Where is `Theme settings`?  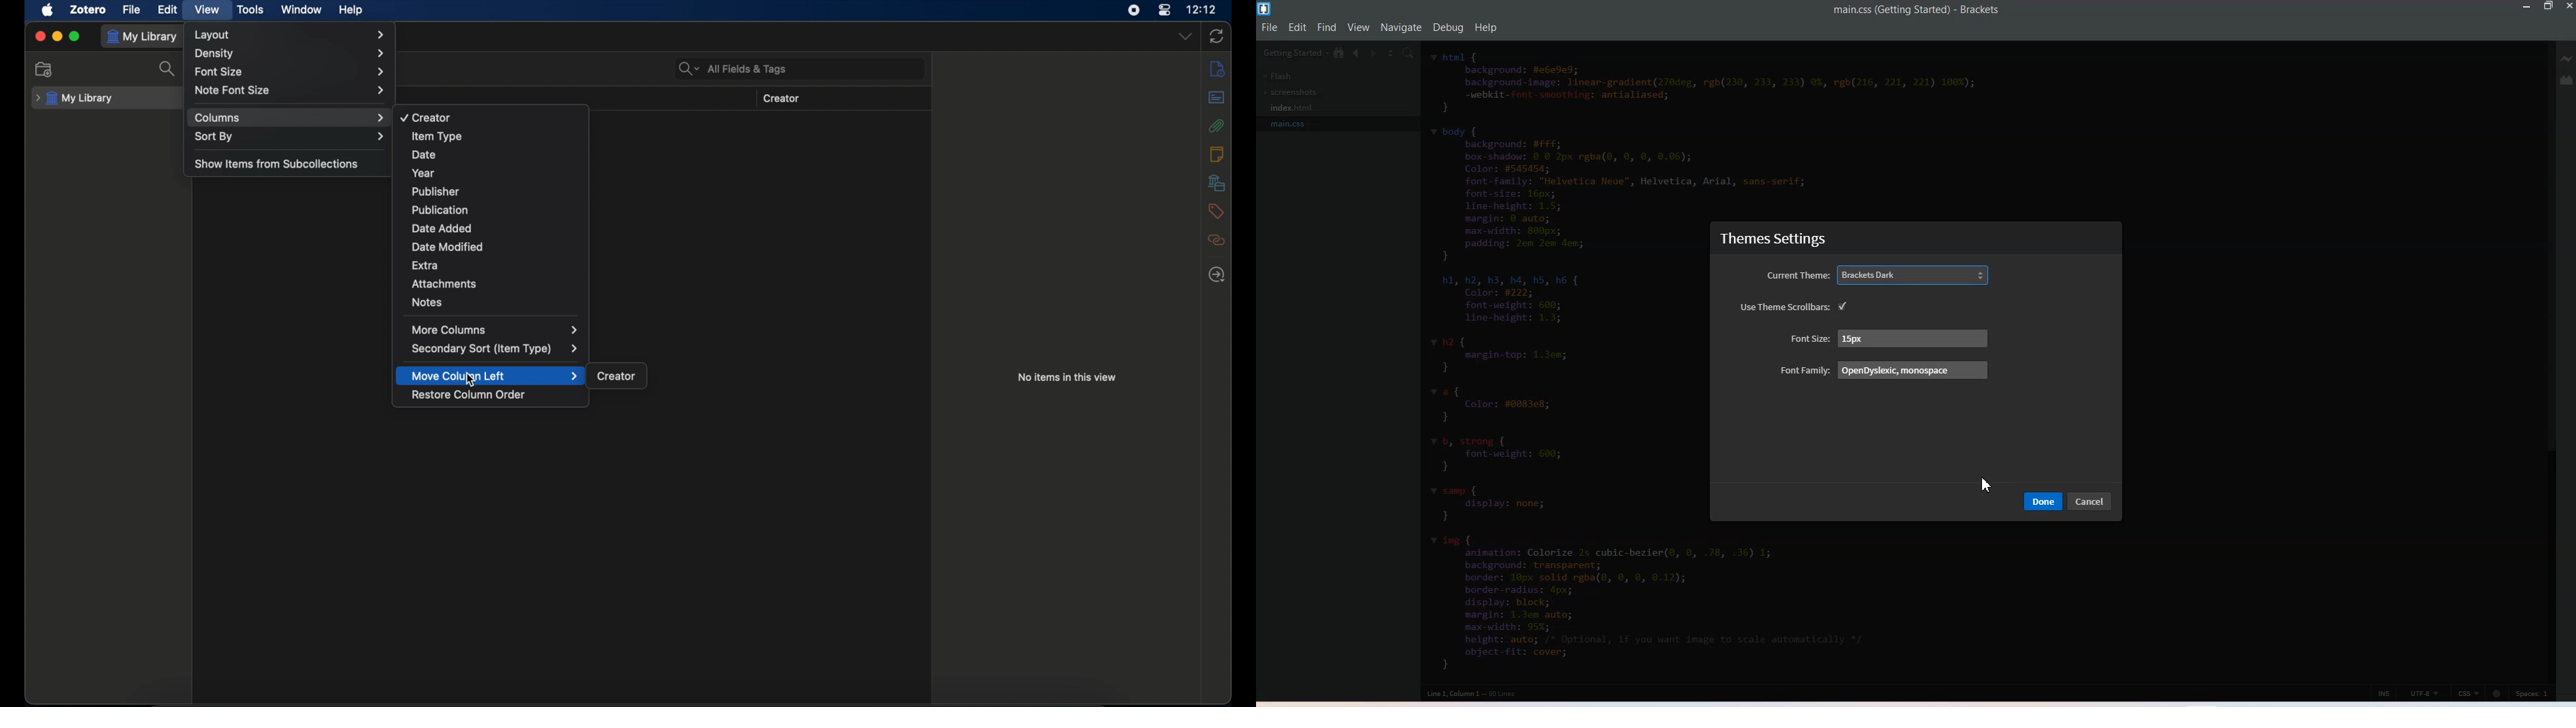
Theme settings is located at coordinates (1774, 238).